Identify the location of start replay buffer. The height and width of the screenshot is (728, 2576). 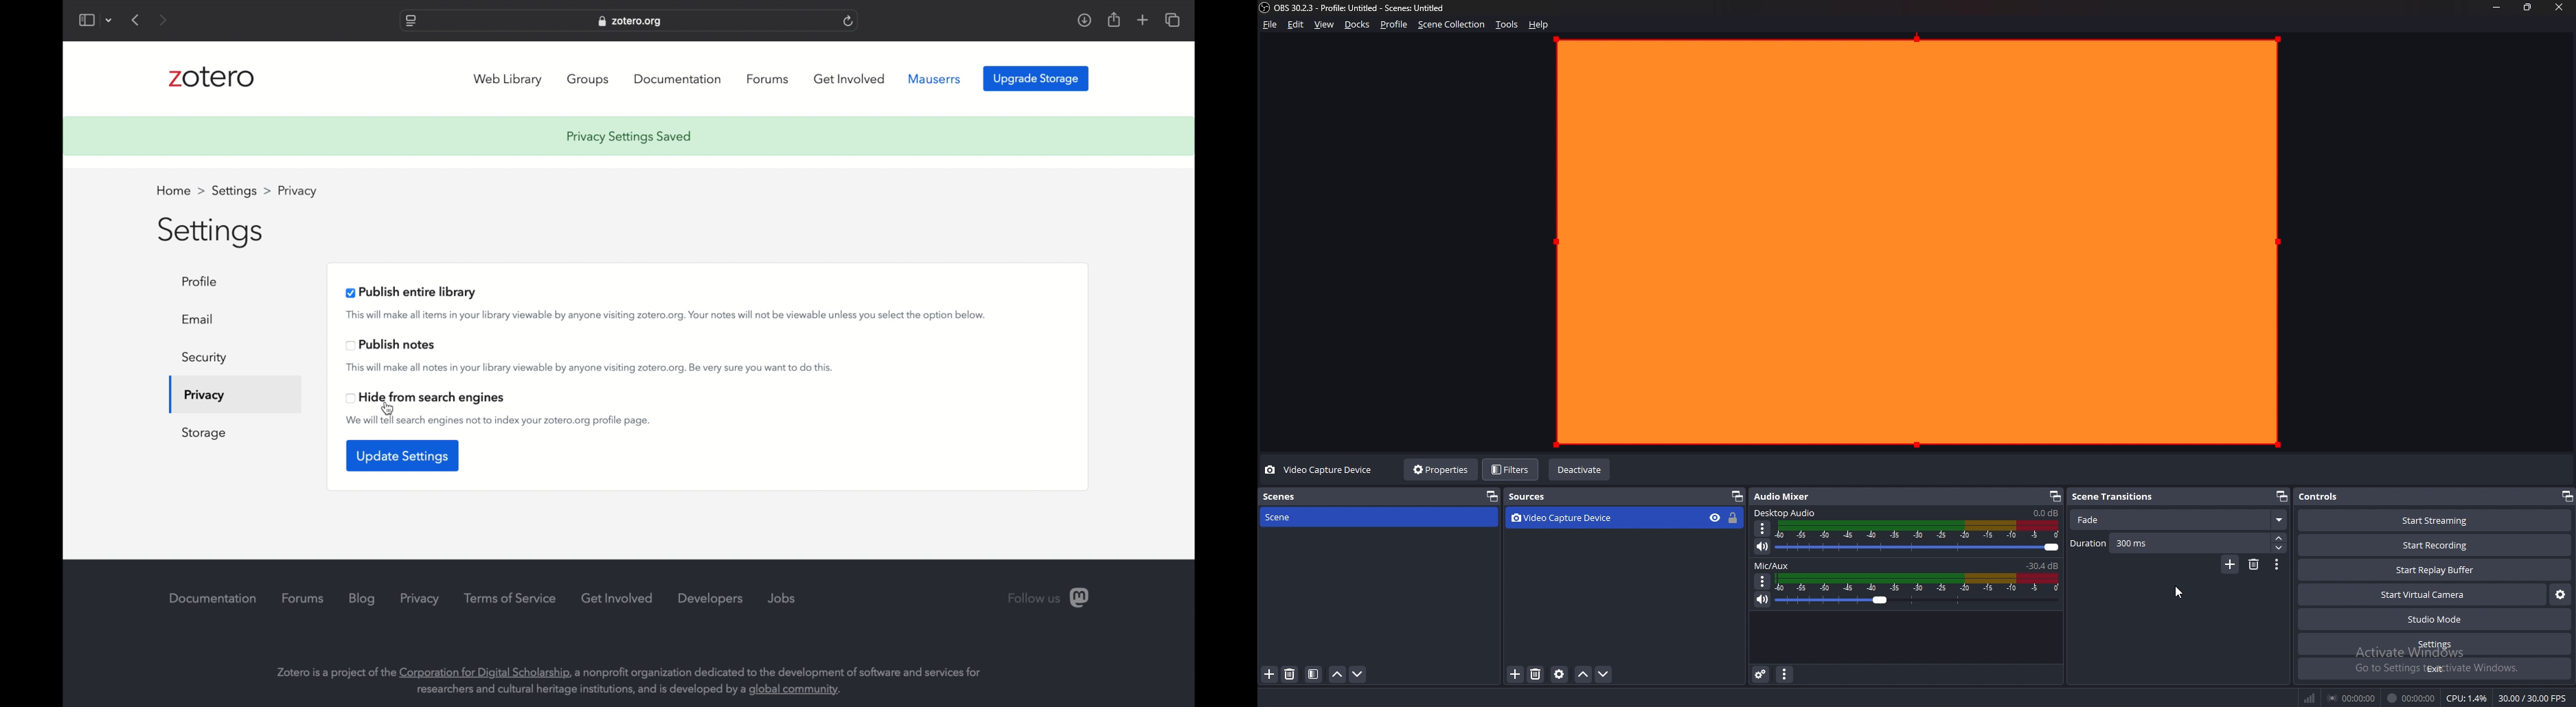
(2435, 569).